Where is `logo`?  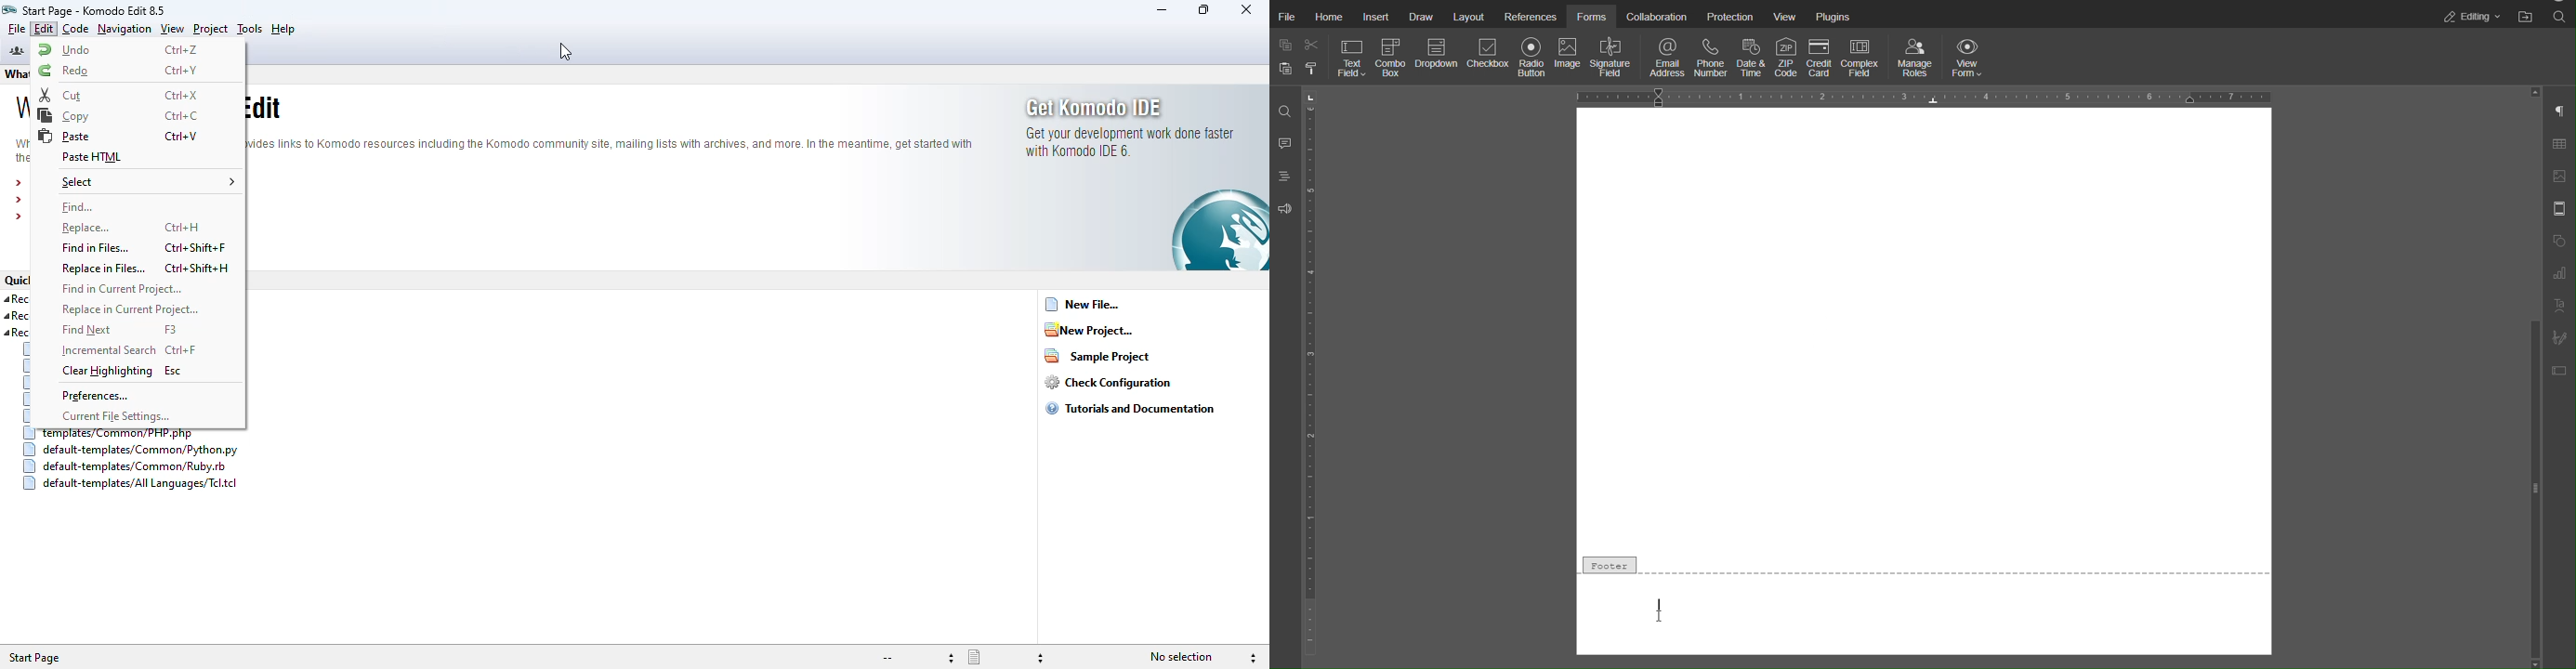 logo is located at coordinates (8, 10).